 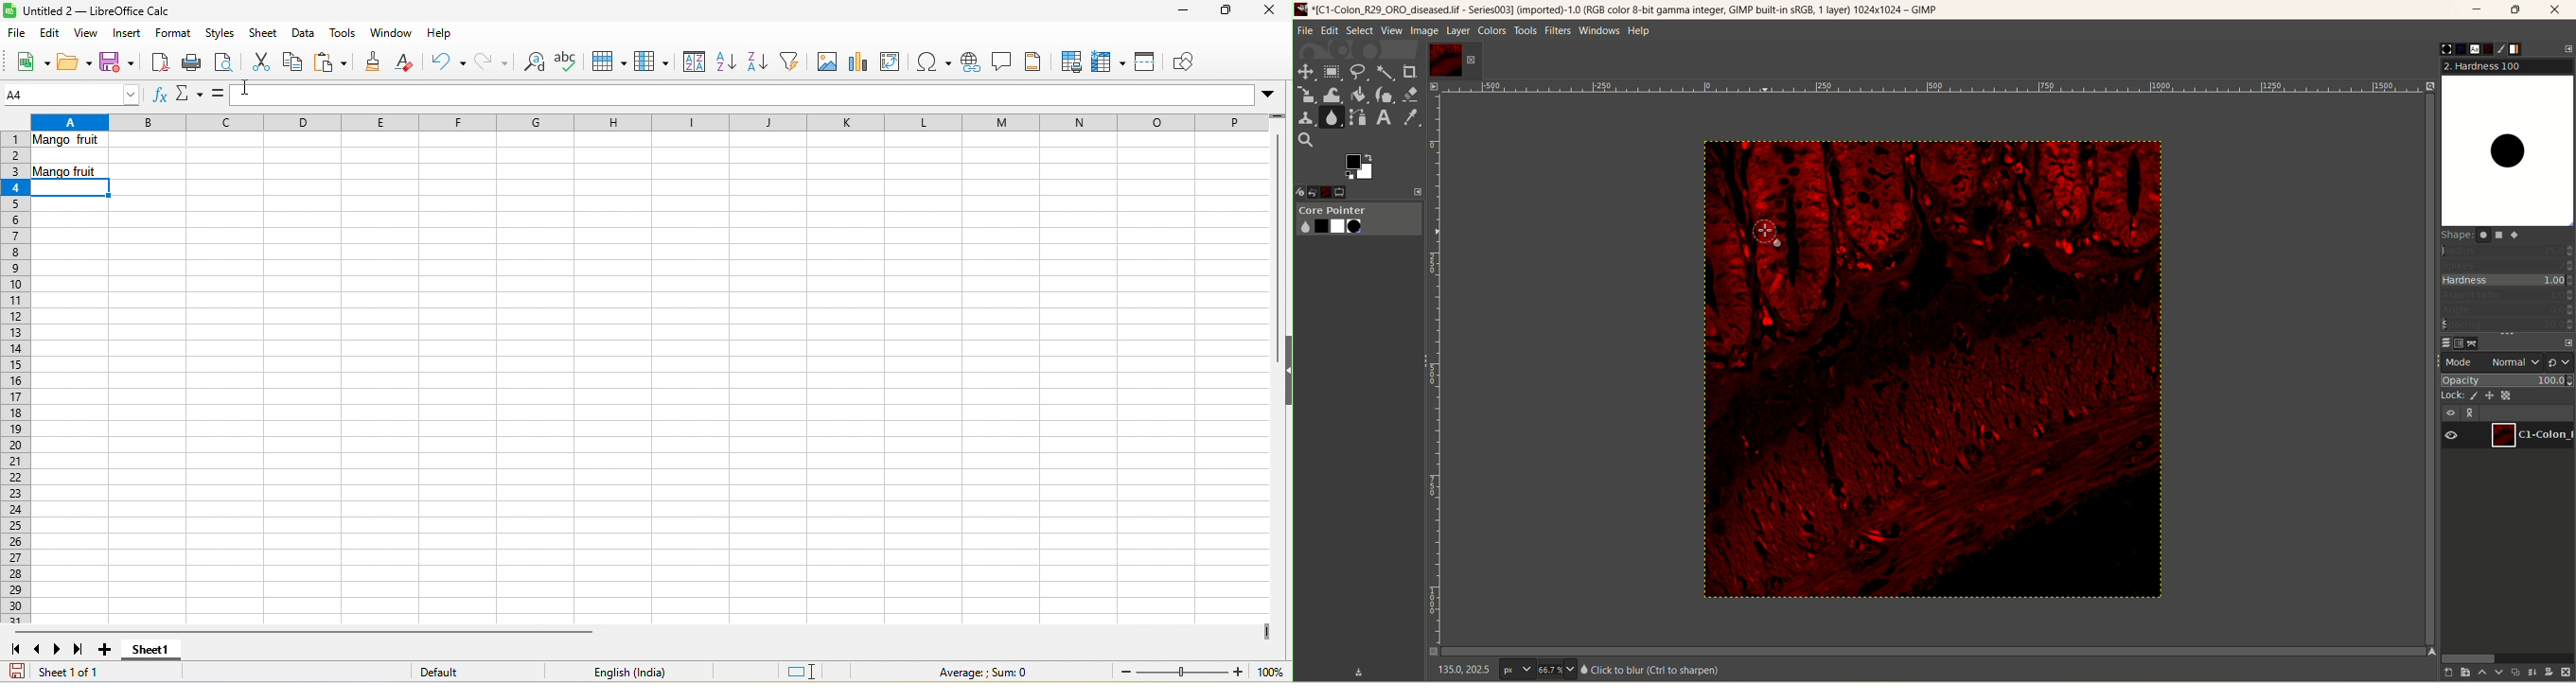 I want to click on scroll to first sheet, so click(x=17, y=651).